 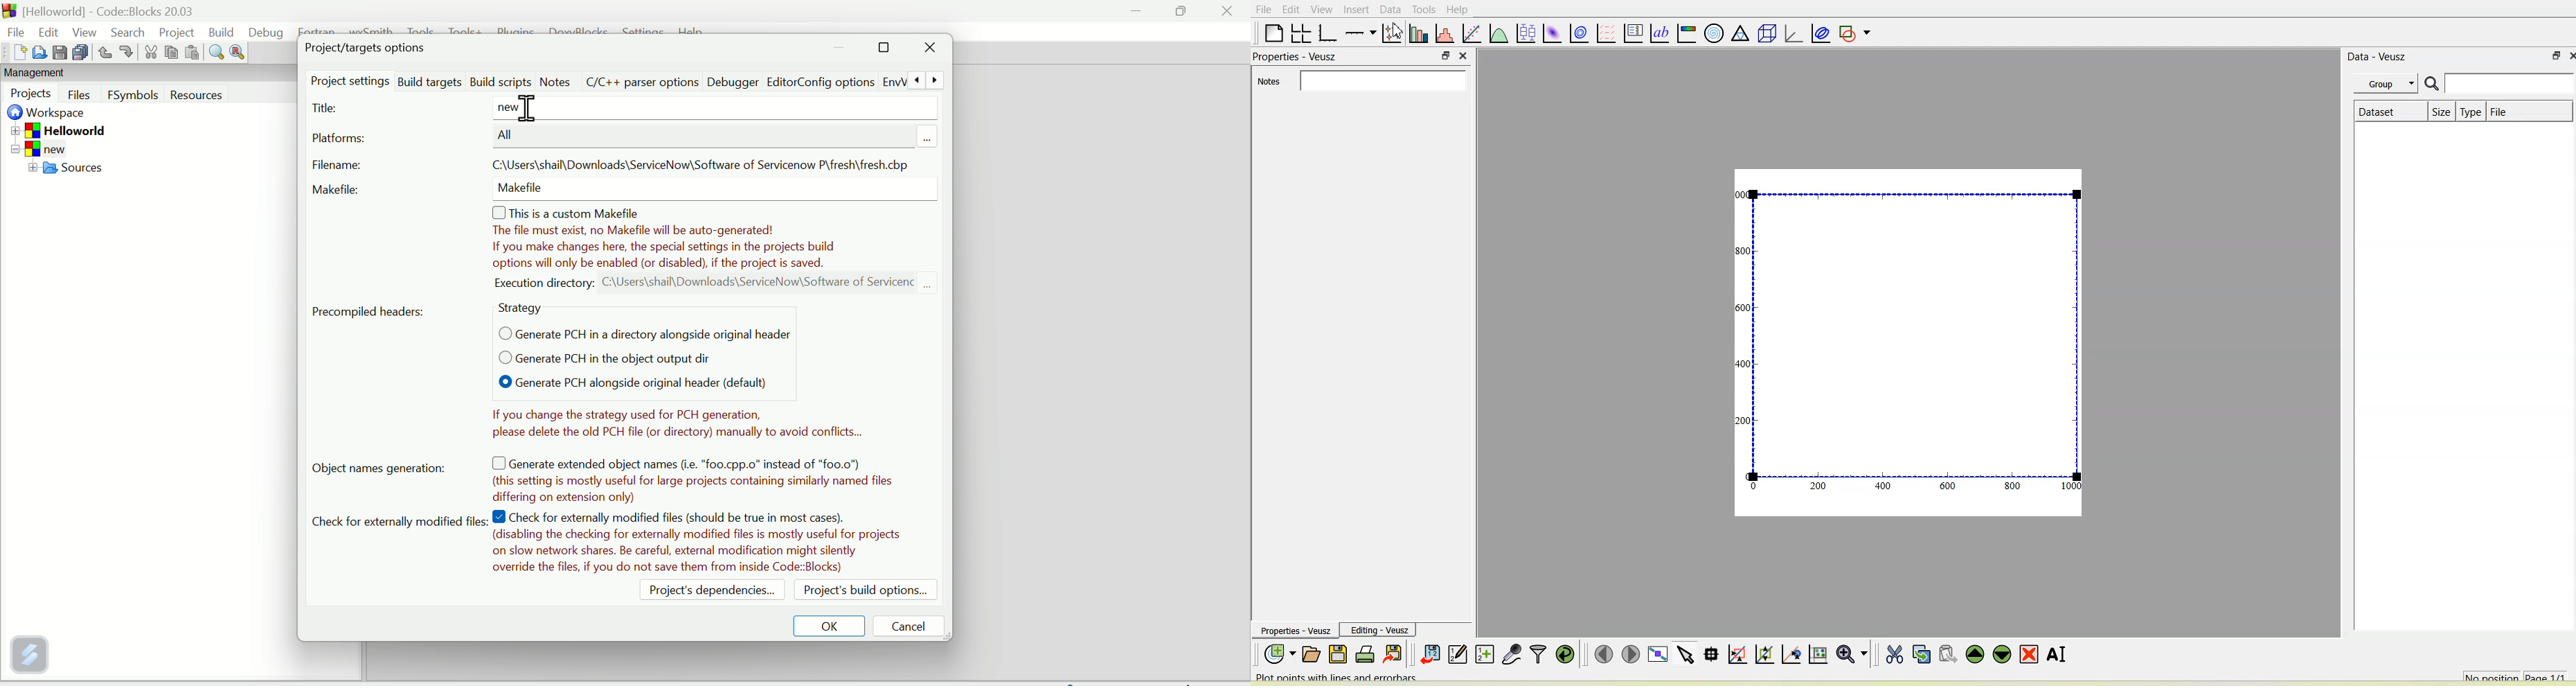 I want to click on File address, so click(x=702, y=162).